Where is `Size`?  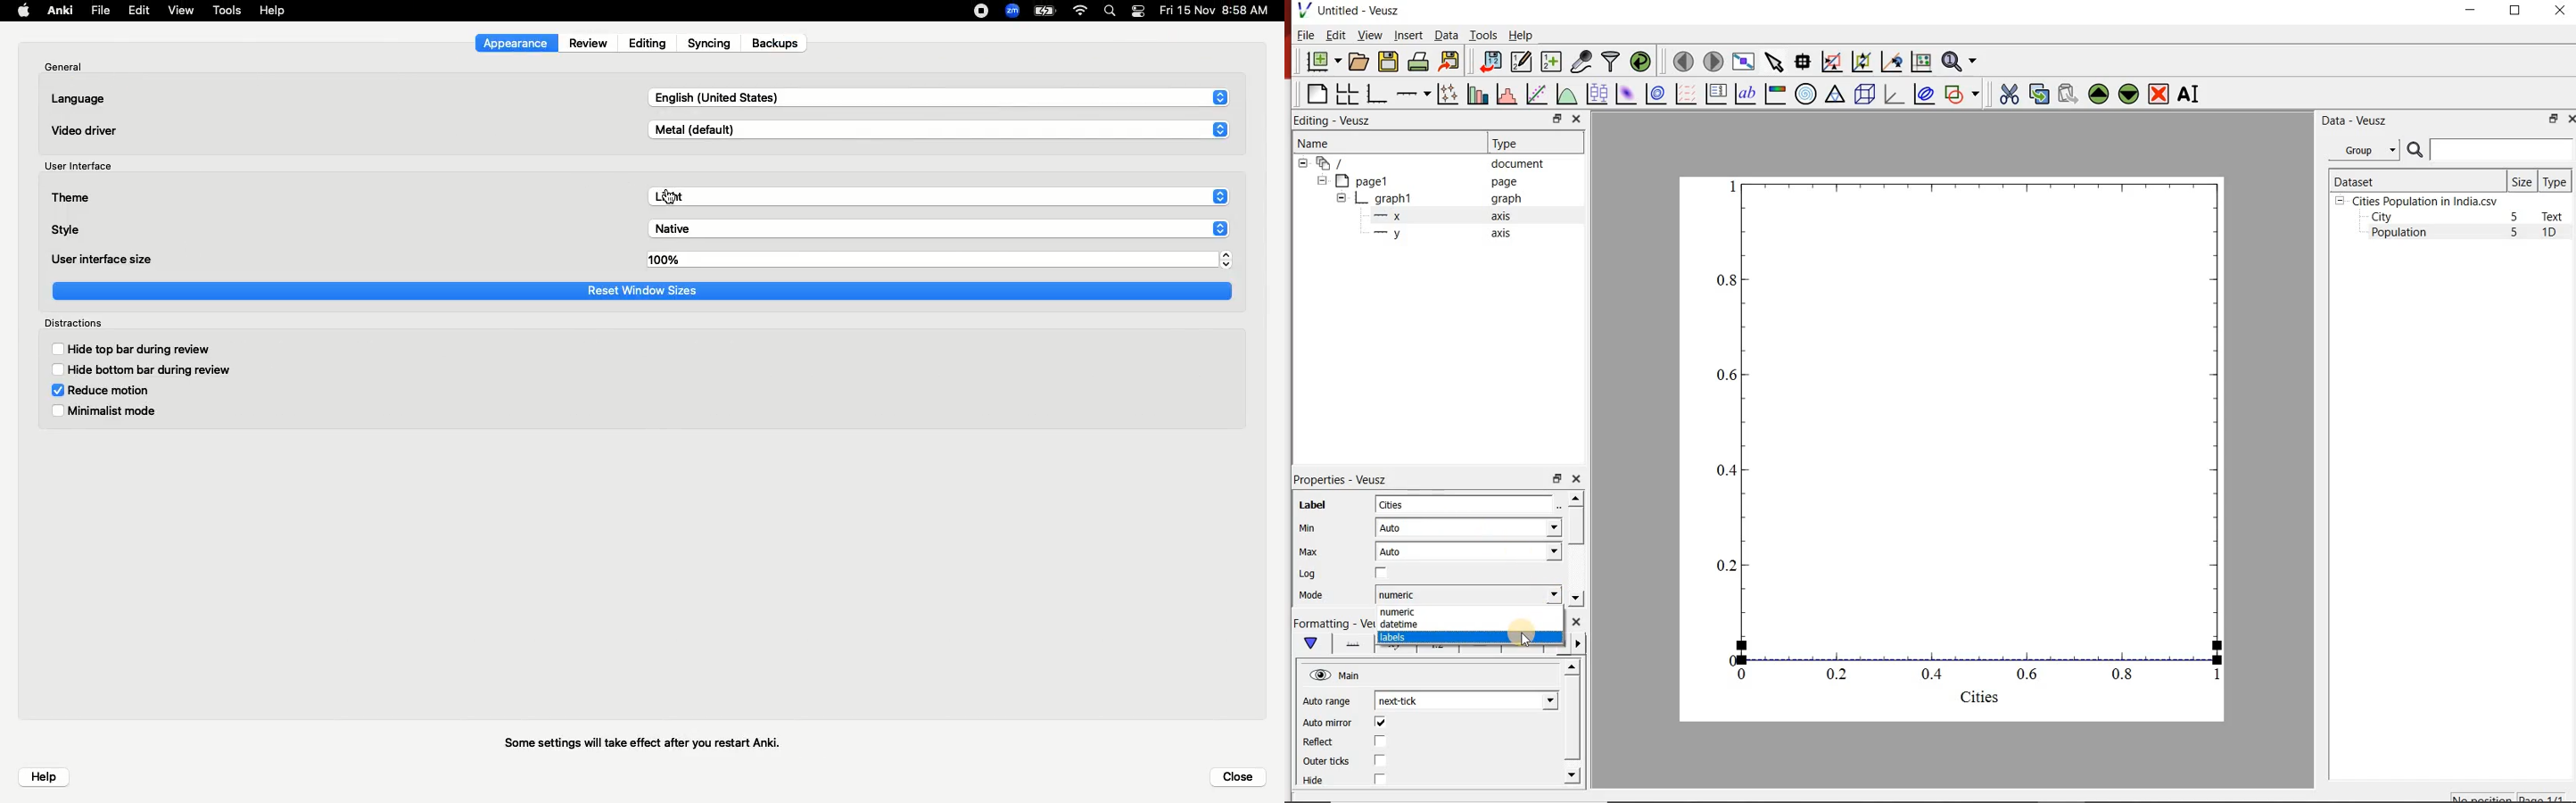
Size is located at coordinates (2522, 181).